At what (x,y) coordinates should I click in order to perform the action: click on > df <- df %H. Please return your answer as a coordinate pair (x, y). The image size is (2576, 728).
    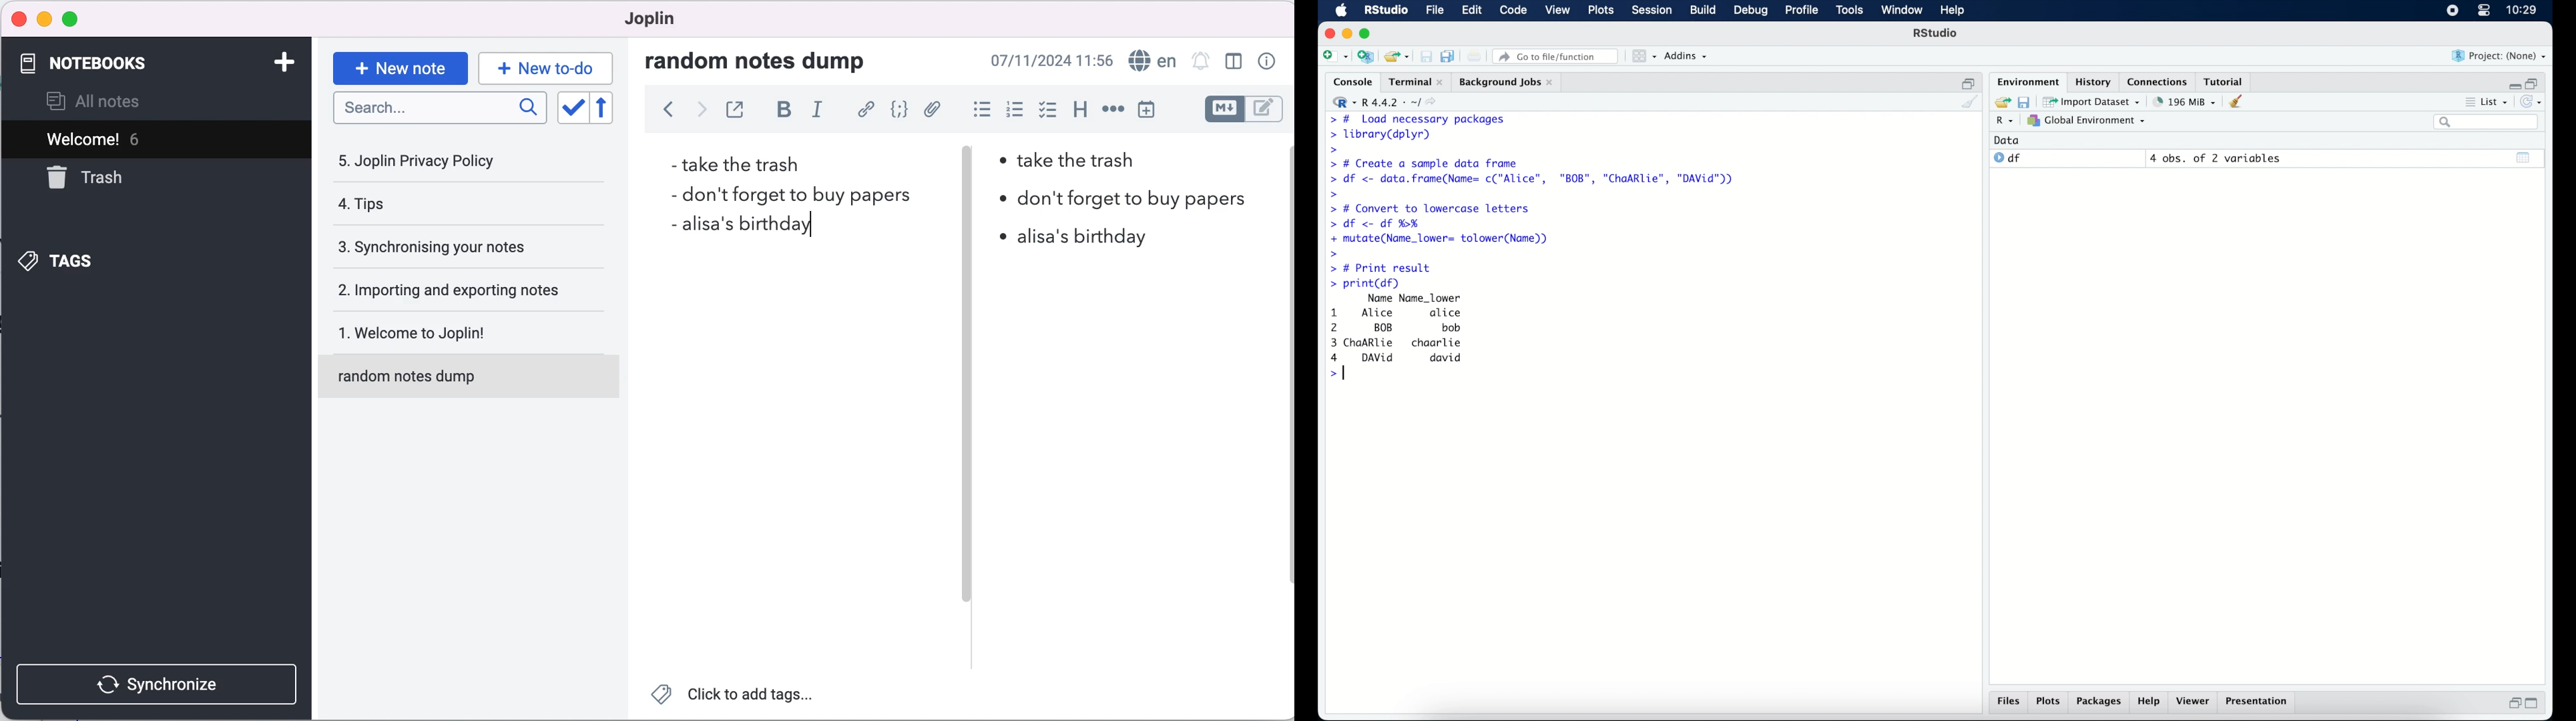
    Looking at the image, I should click on (1378, 225).